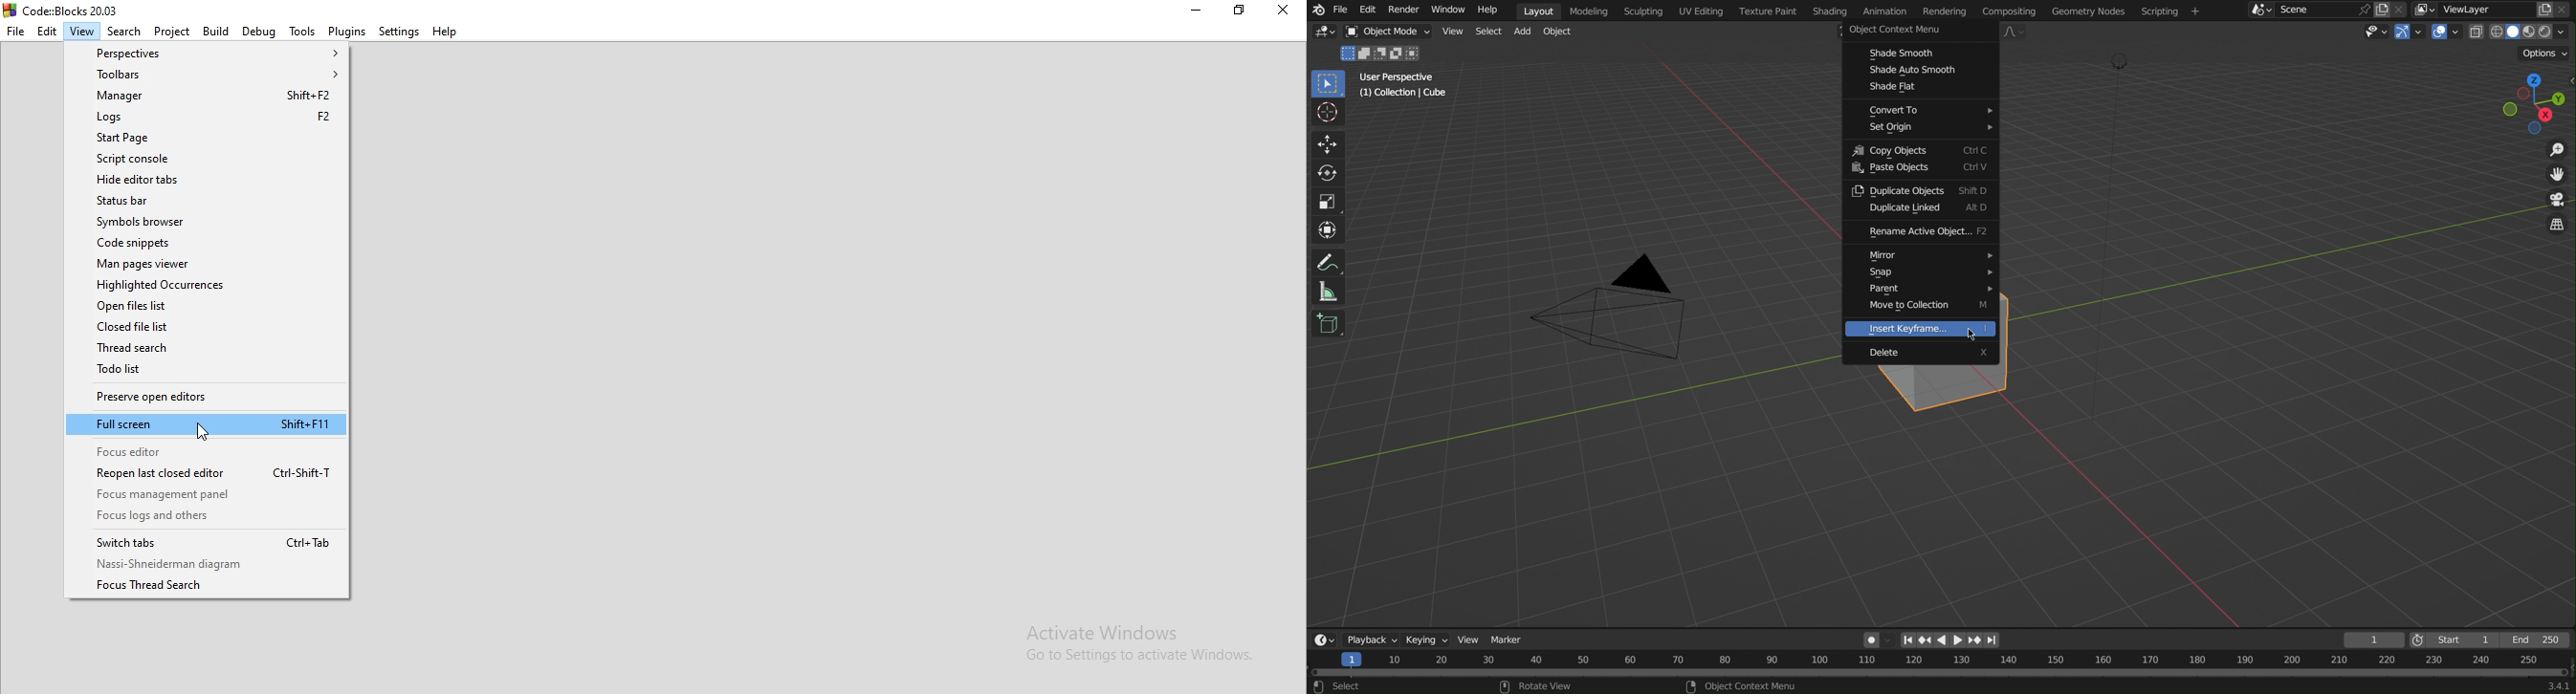 The image size is (2576, 700). What do you see at coordinates (1195, 12) in the screenshot?
I see `Minimize` at bounding box center [1195, 12].